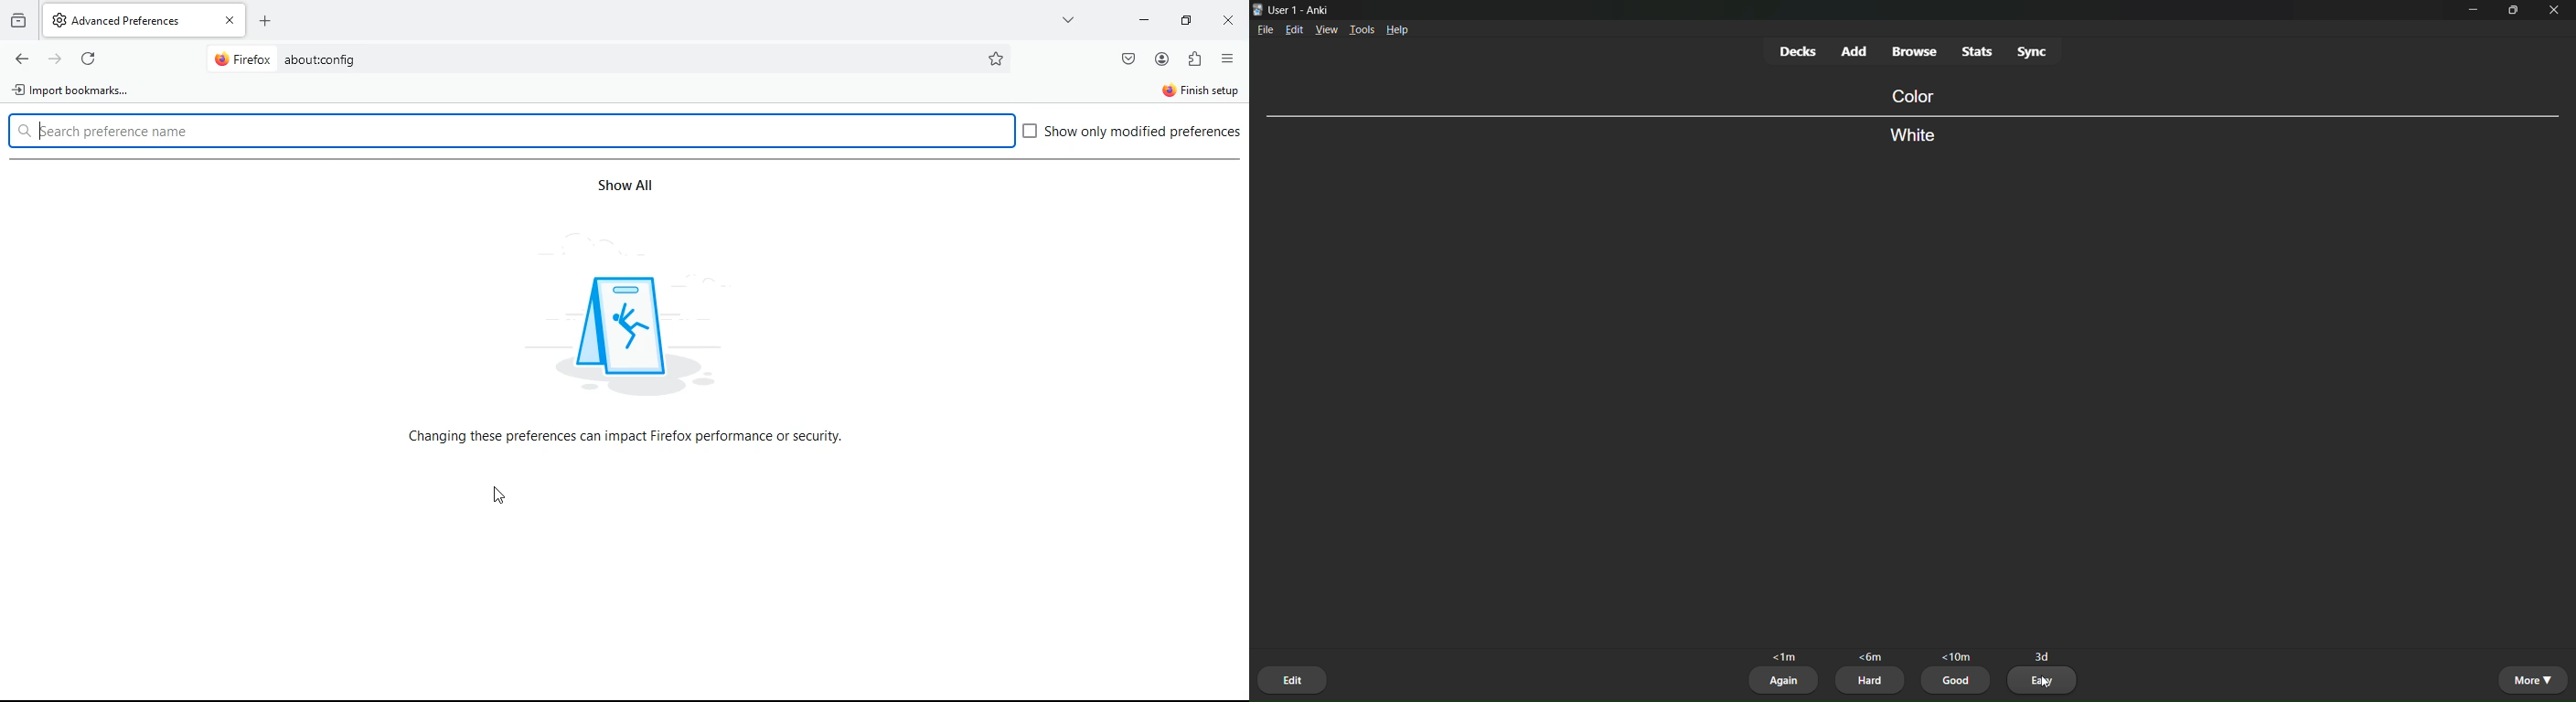  Describe the element at coordinates (996, 58) in the screenshot. I see `favorite` at that location.